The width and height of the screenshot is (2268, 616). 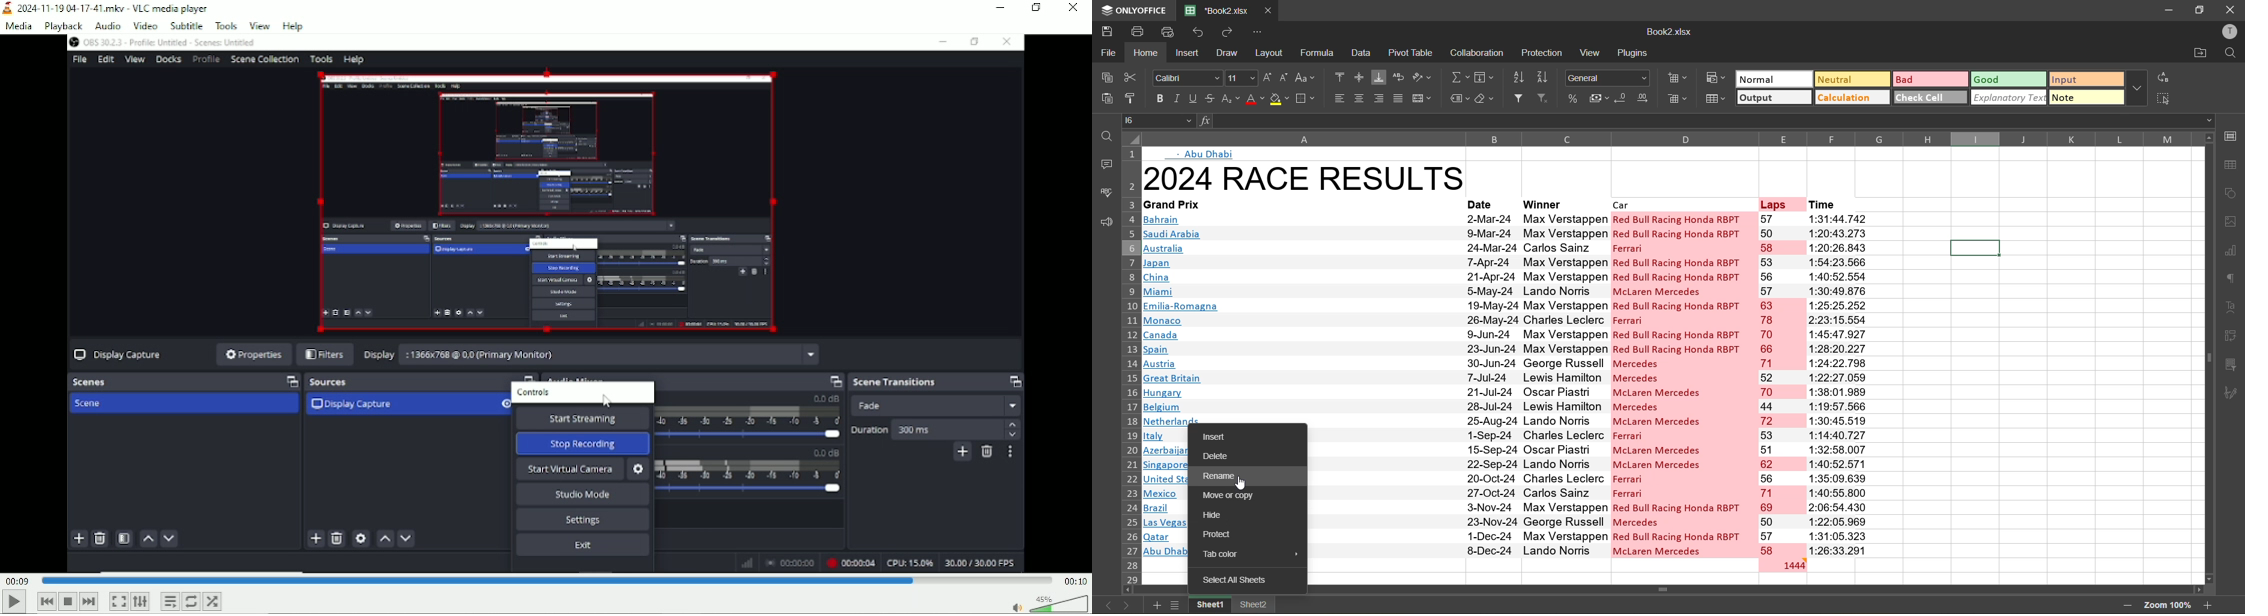 What do you see at coordinates (1189, 204) in the screenshot?
I see `grand prix` at bounding box center [1189, 204].